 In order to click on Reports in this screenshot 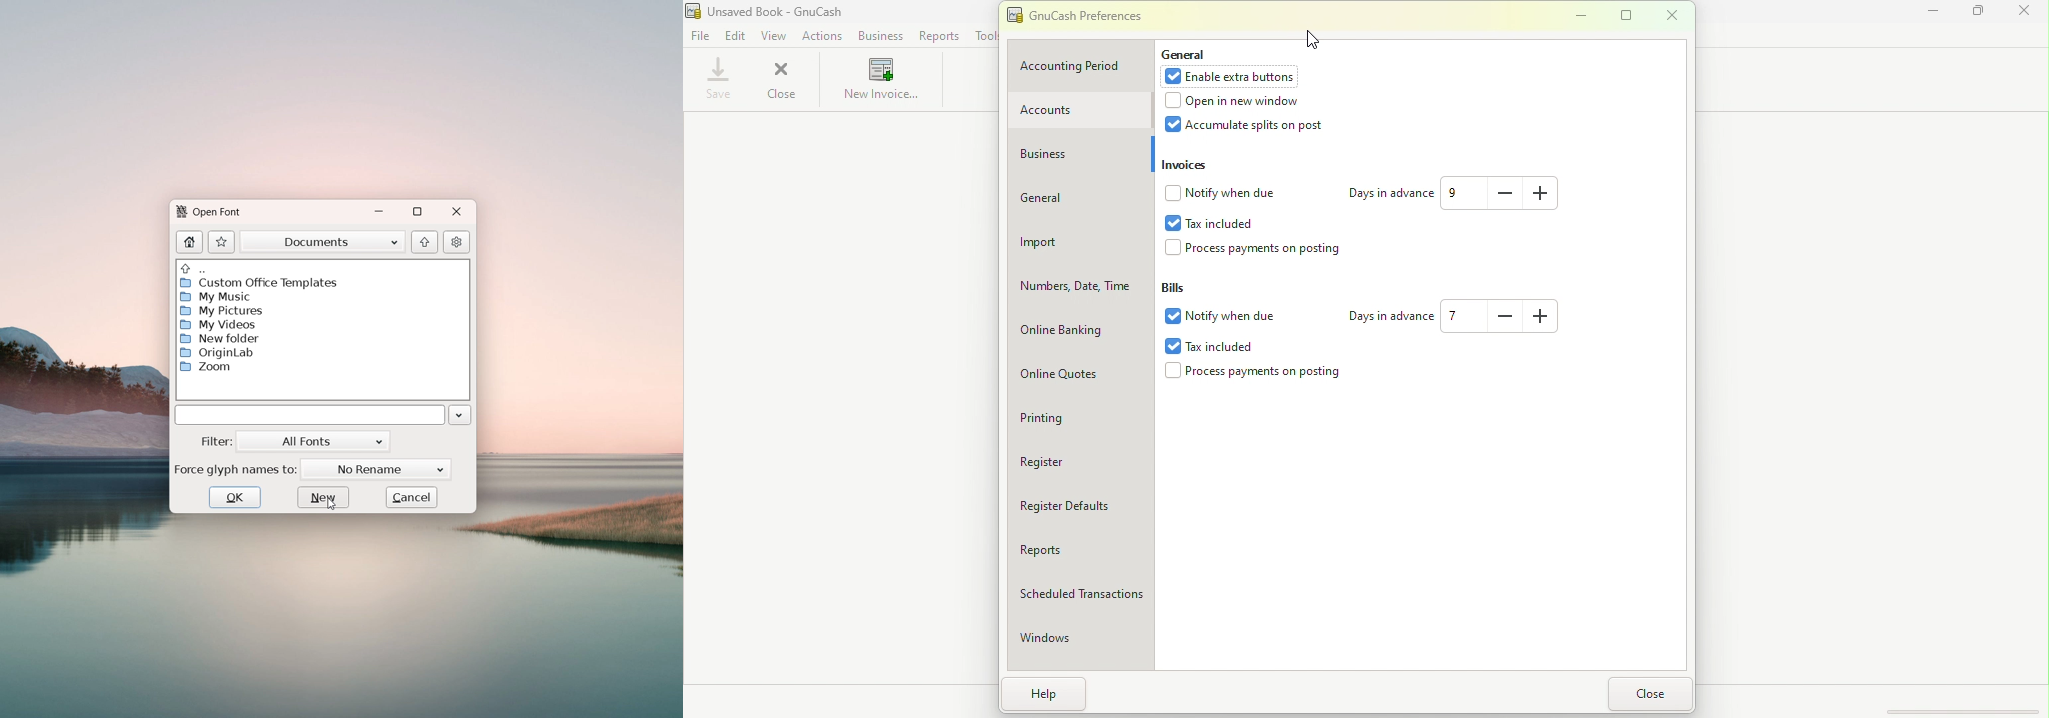, I will do `click(938, 34)`.